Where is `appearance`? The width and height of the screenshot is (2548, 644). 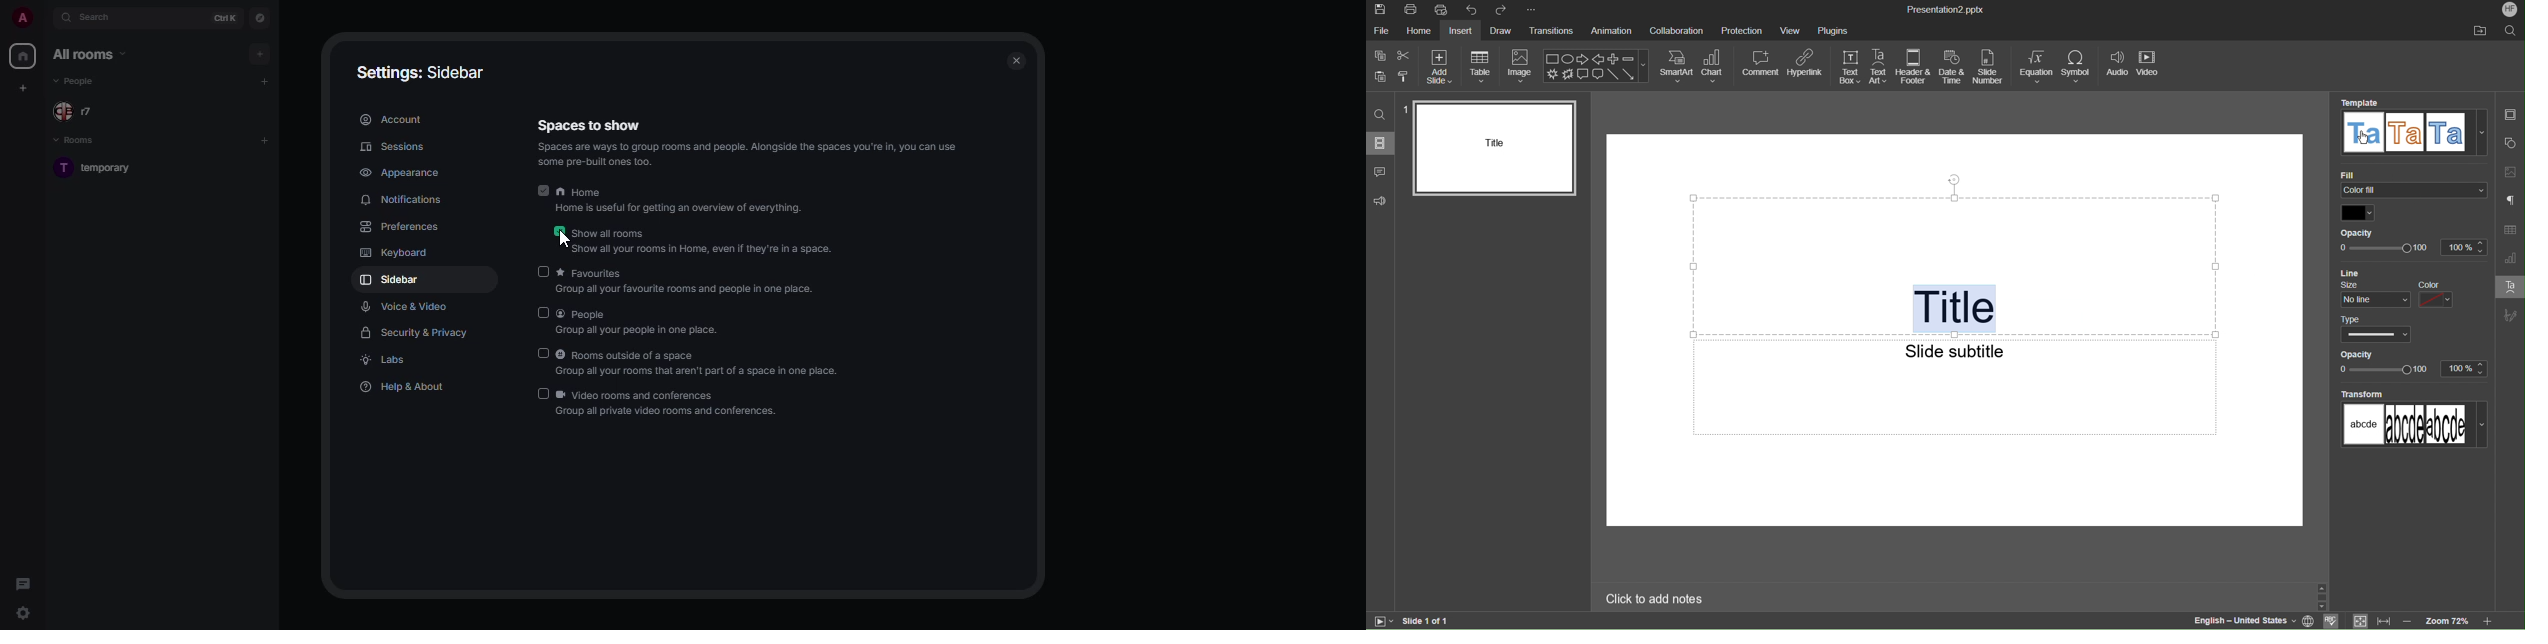 appearance is located at coordinates (405, 172).